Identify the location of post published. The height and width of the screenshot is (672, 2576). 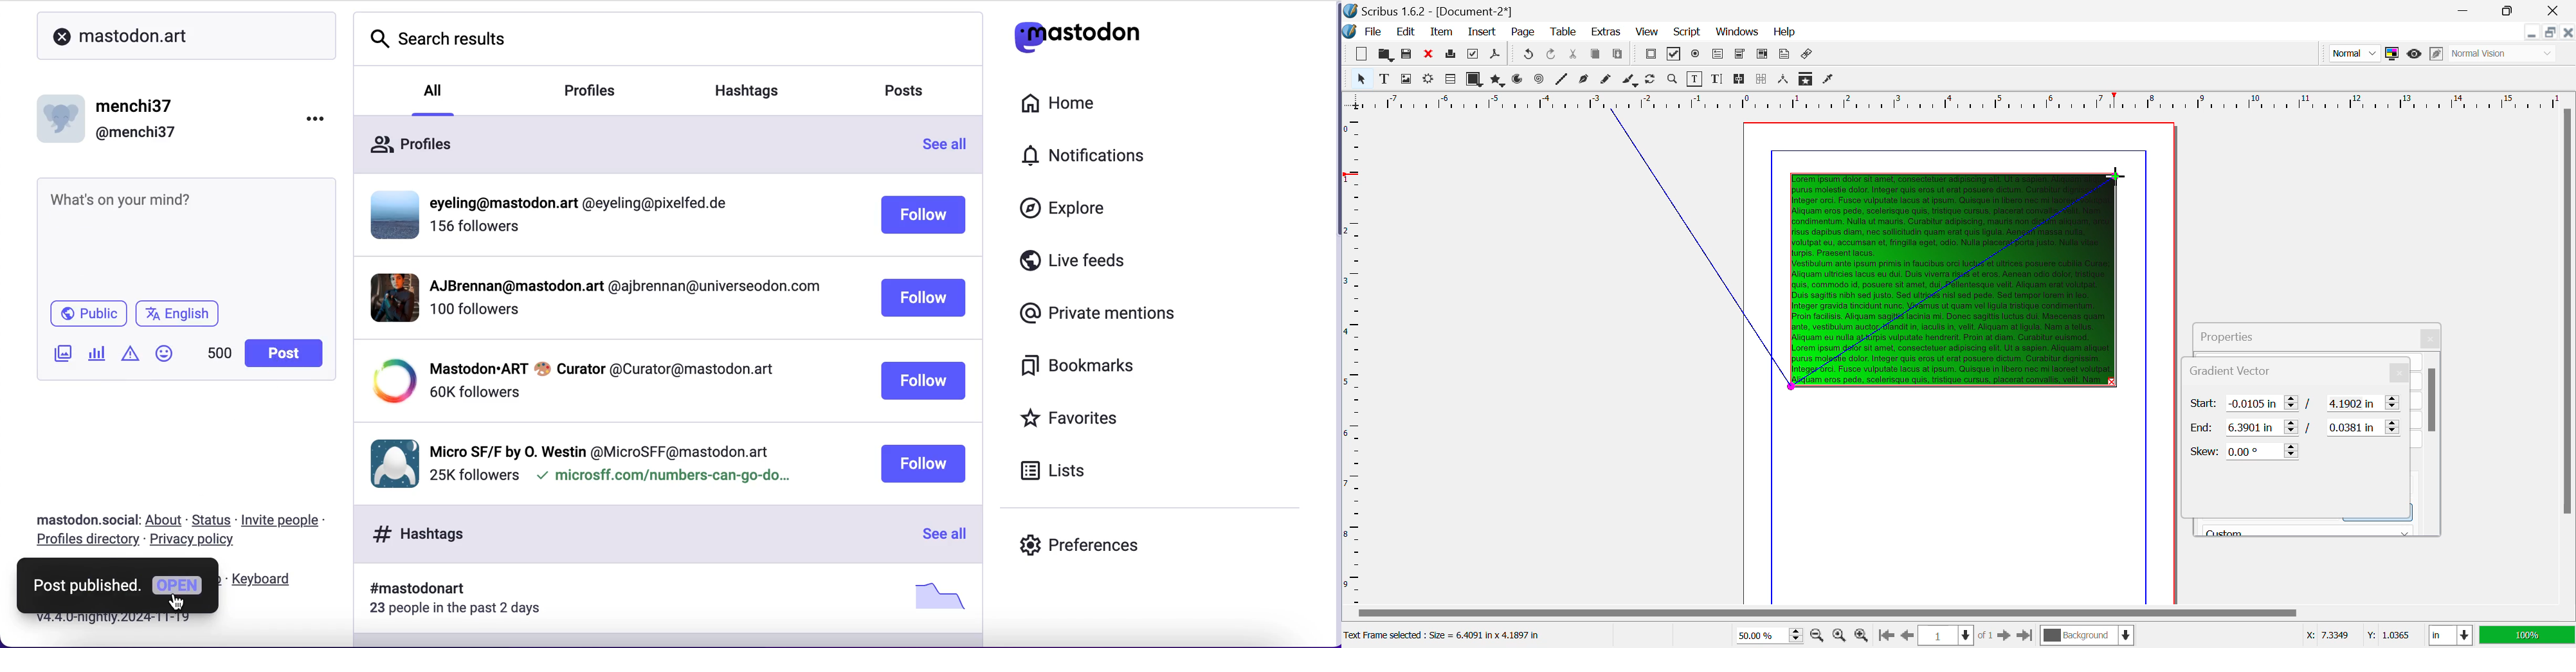
(86, 586).